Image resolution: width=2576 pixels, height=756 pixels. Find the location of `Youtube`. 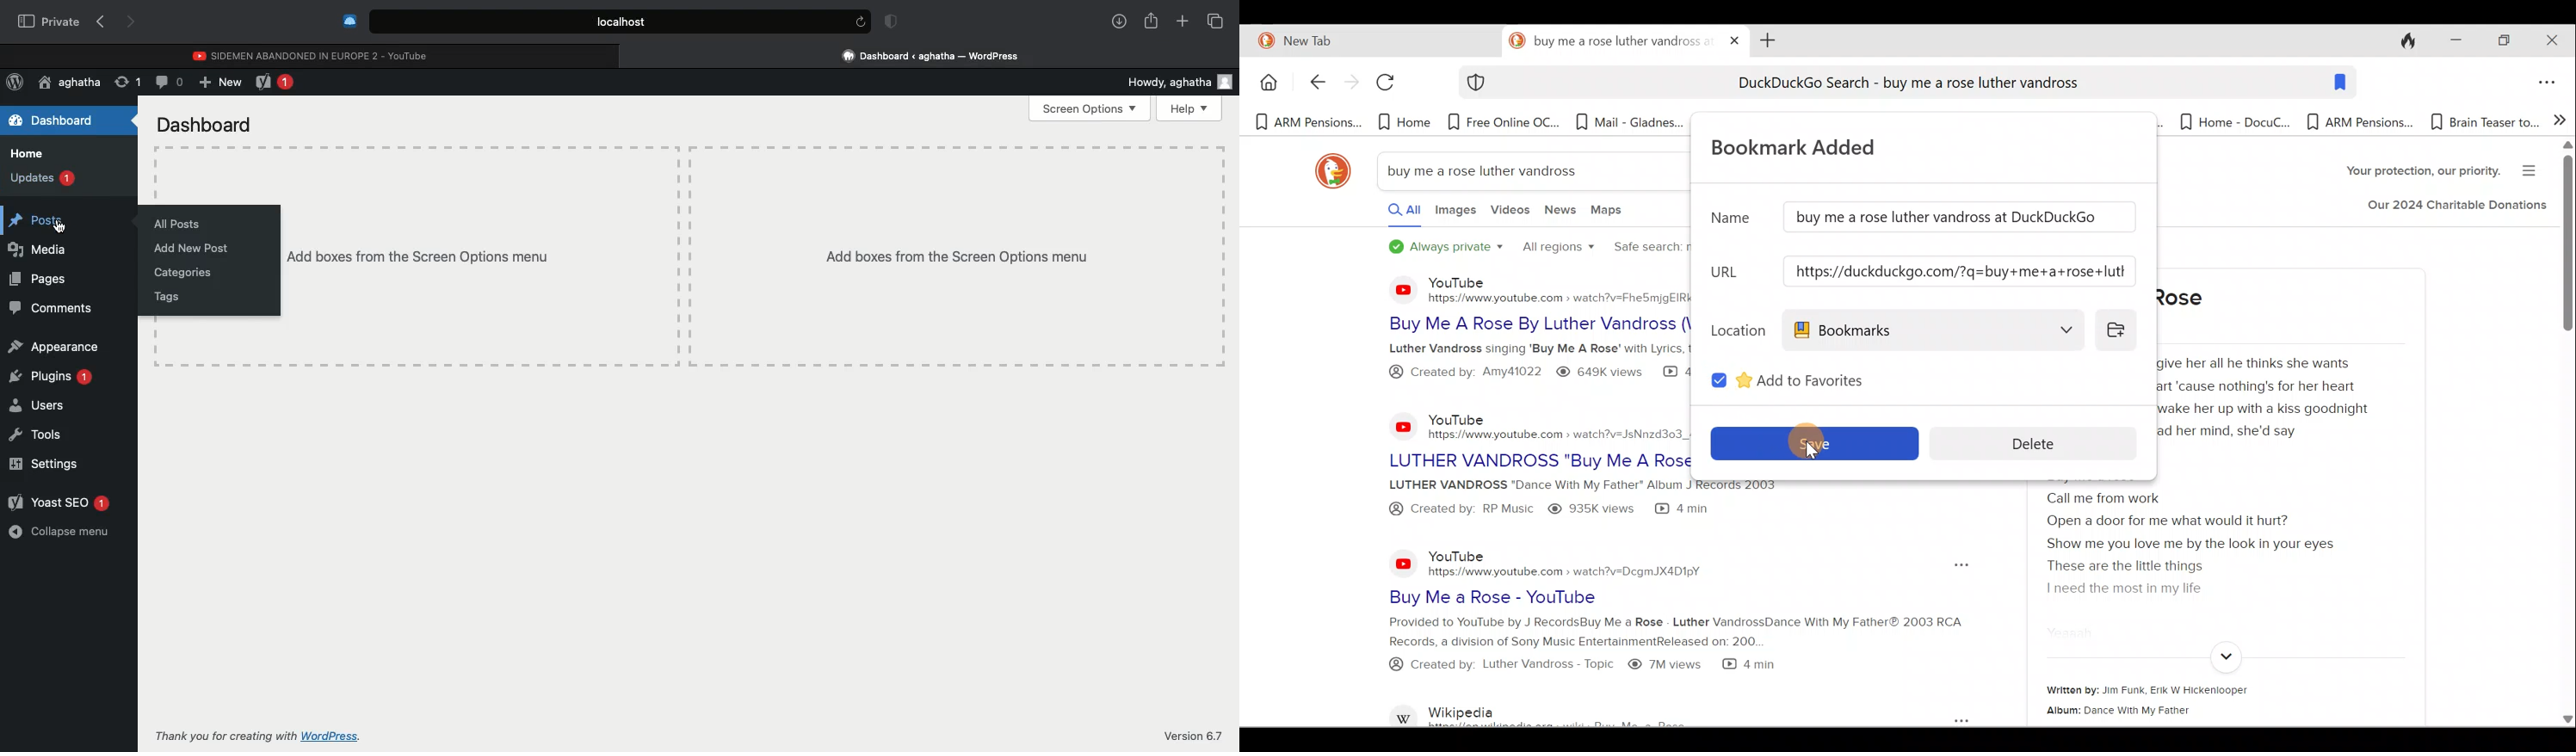

Youtube is located at coordinates (312, 53).